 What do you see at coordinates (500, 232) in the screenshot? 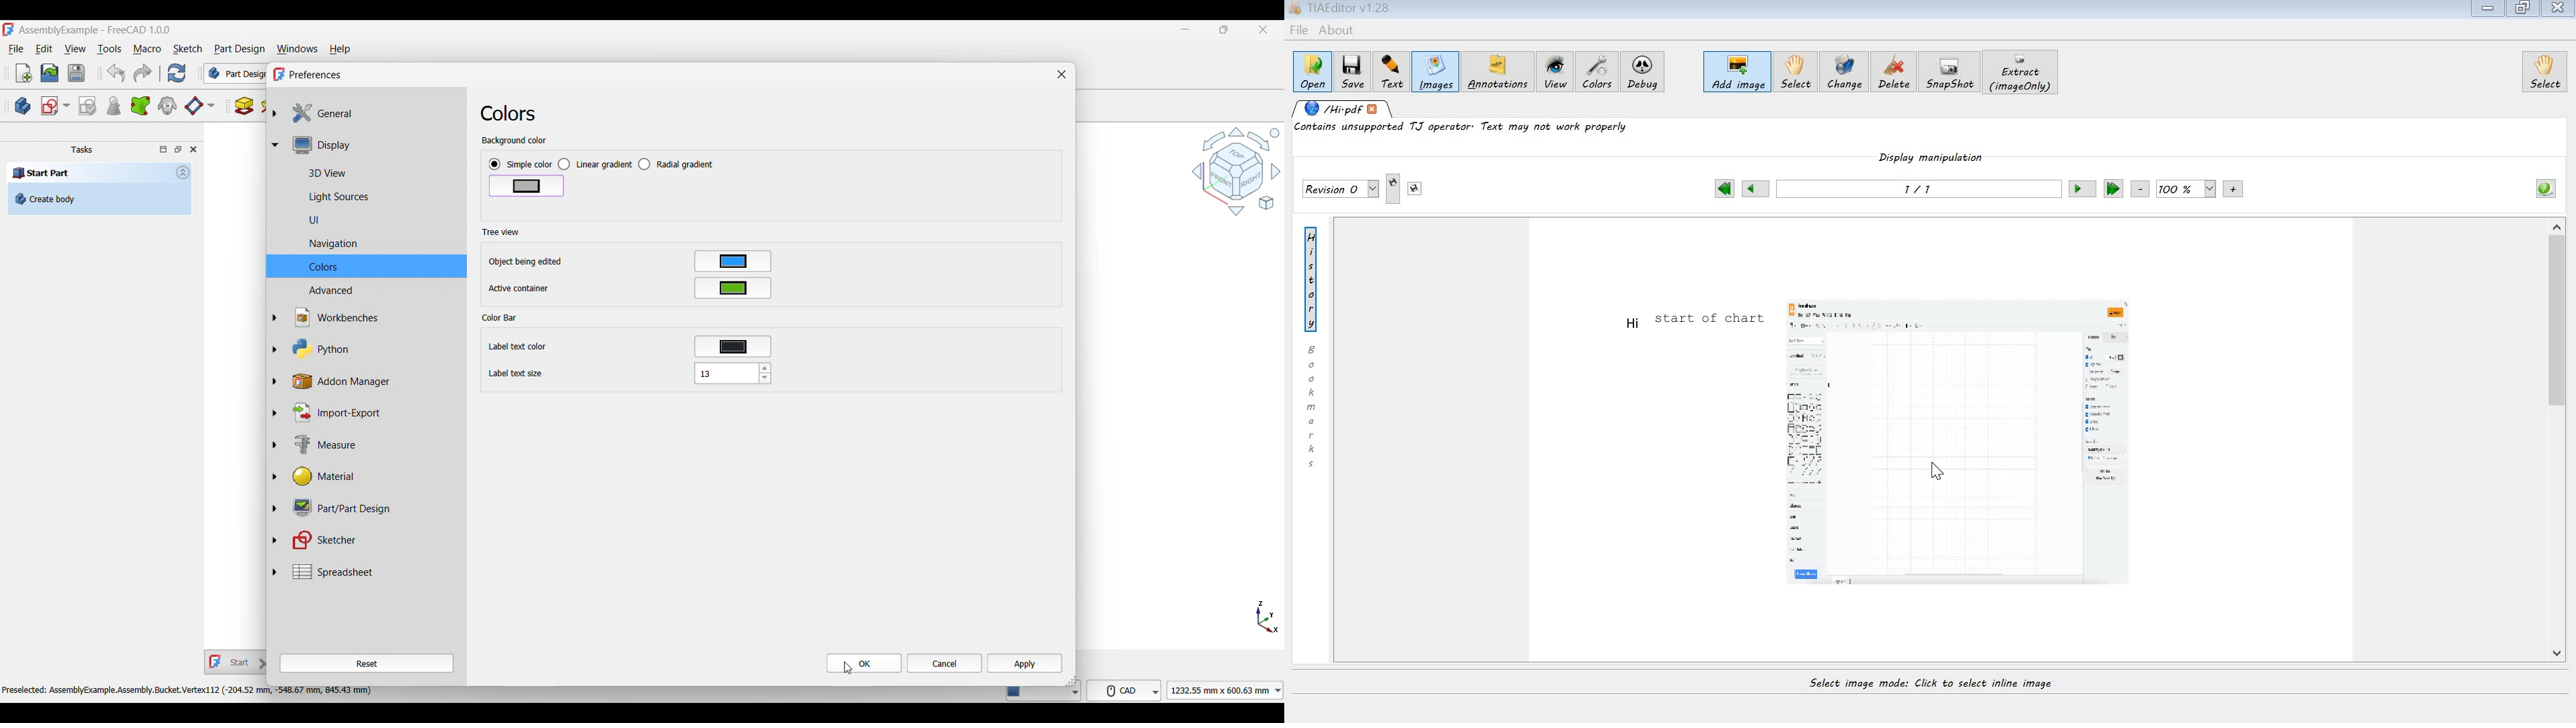
I see `Section title` at bounding box center [500, 232].